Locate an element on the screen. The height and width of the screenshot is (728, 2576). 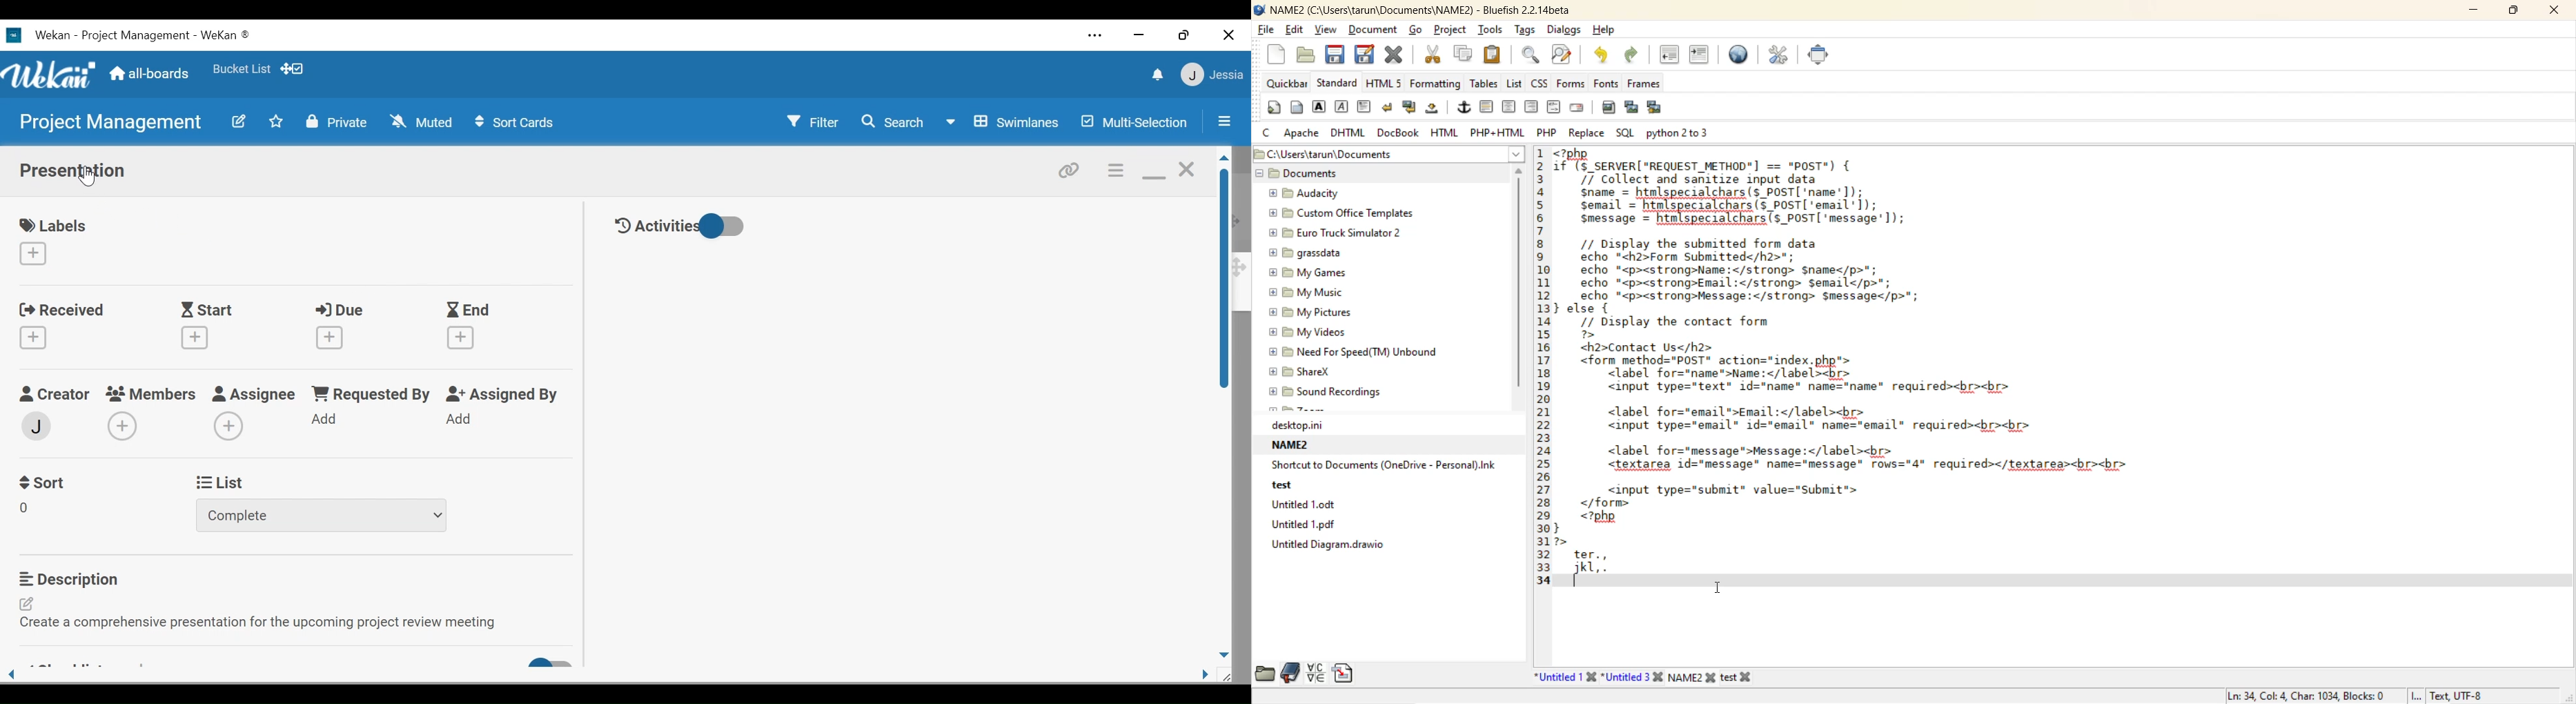
Create End Date is located at coordinates (459, 337).